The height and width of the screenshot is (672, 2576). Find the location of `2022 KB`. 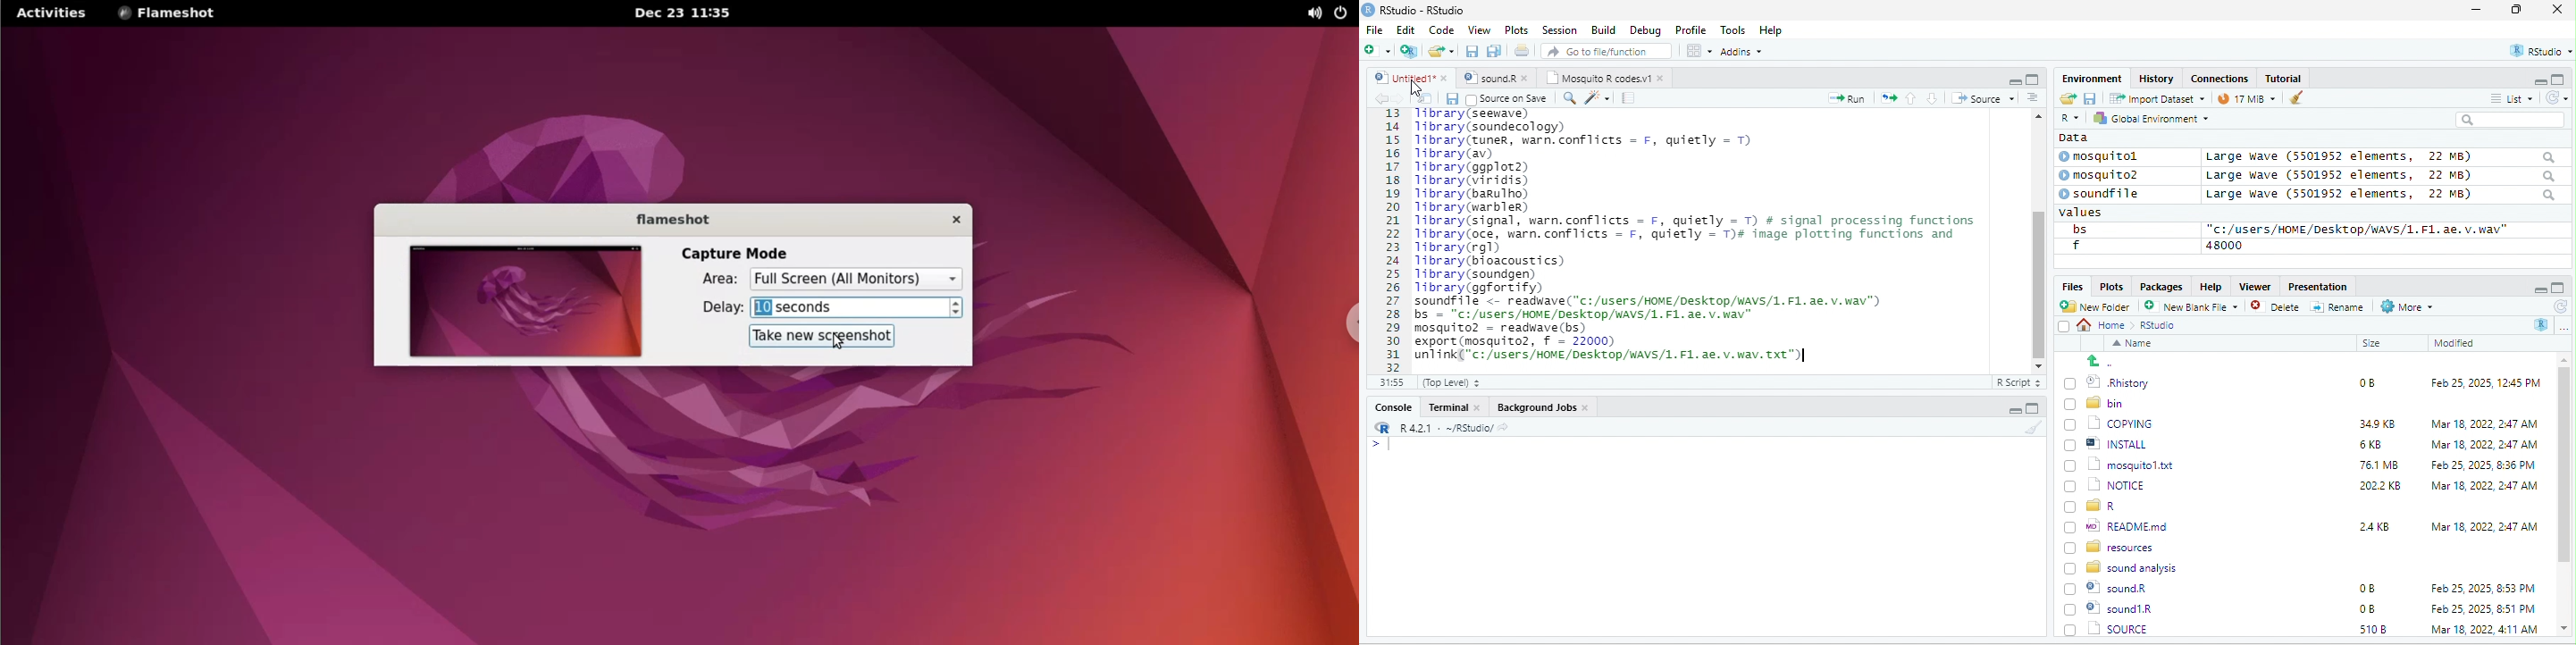

2022 KB is located at coordinates (2381, 487).